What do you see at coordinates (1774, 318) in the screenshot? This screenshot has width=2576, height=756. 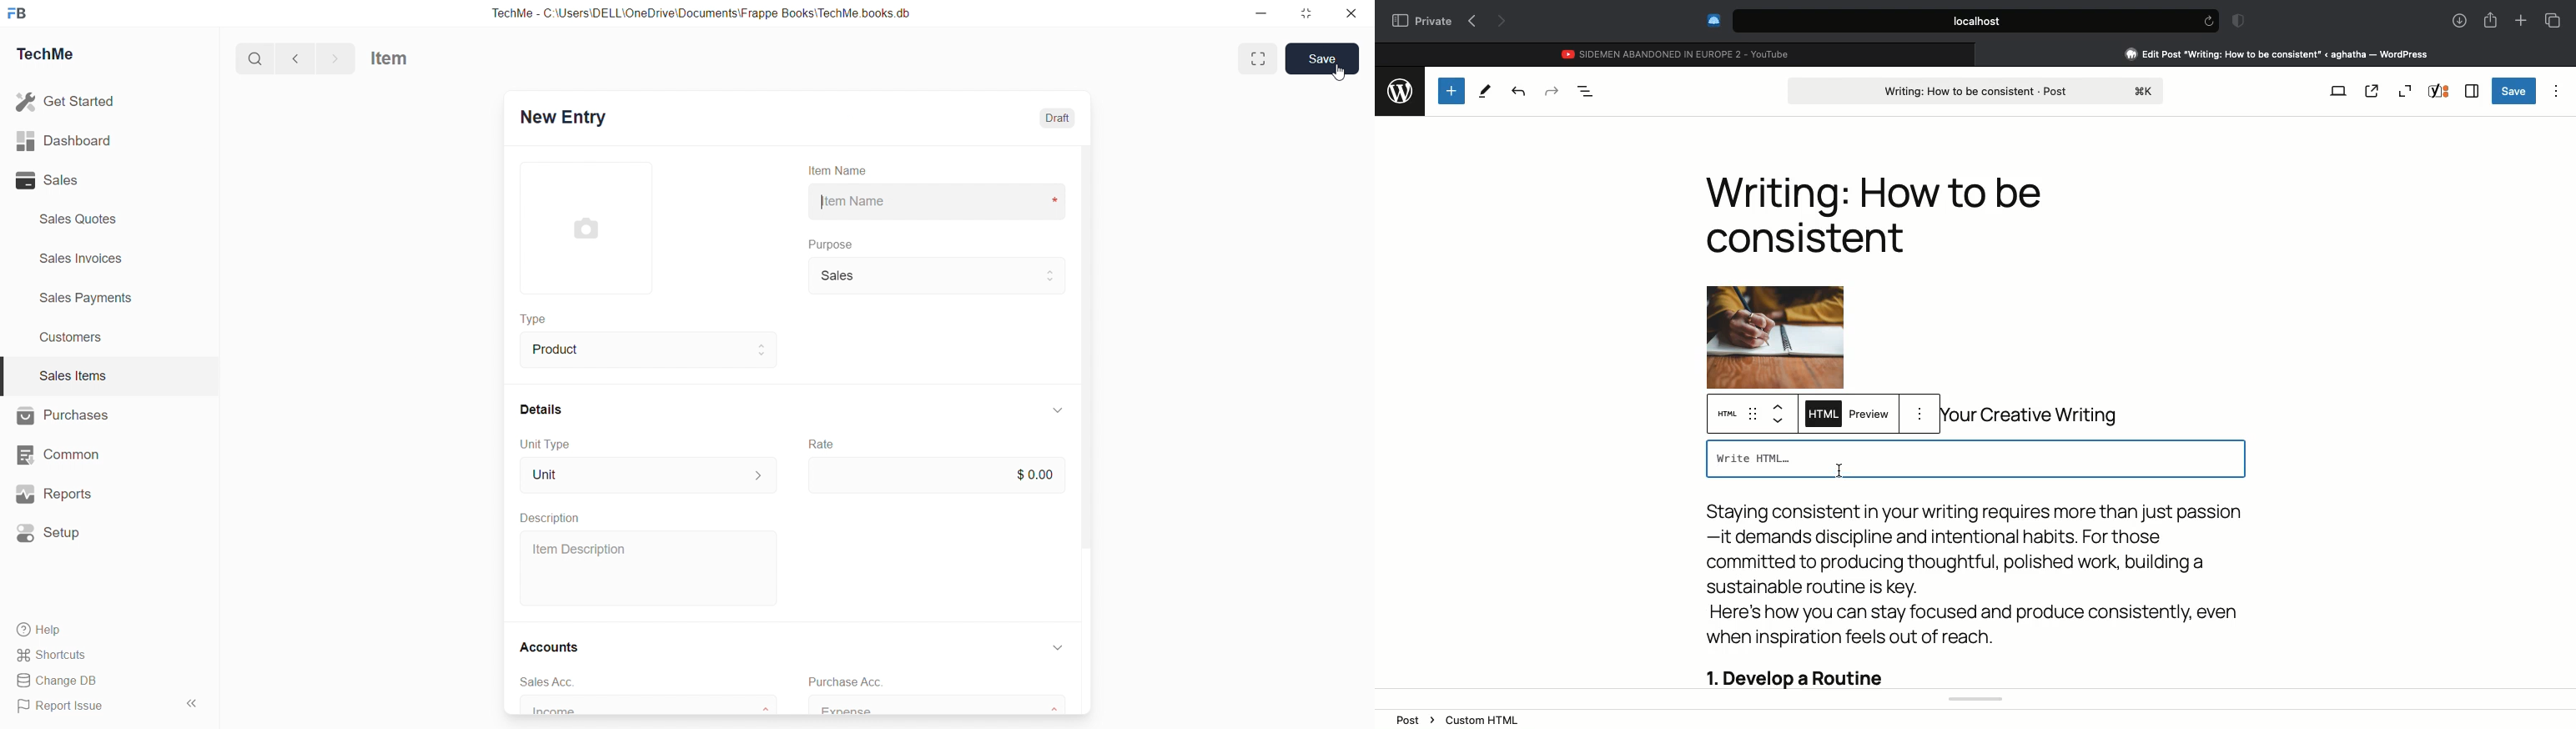 I see `Image` at bounding box center [1774, 318].